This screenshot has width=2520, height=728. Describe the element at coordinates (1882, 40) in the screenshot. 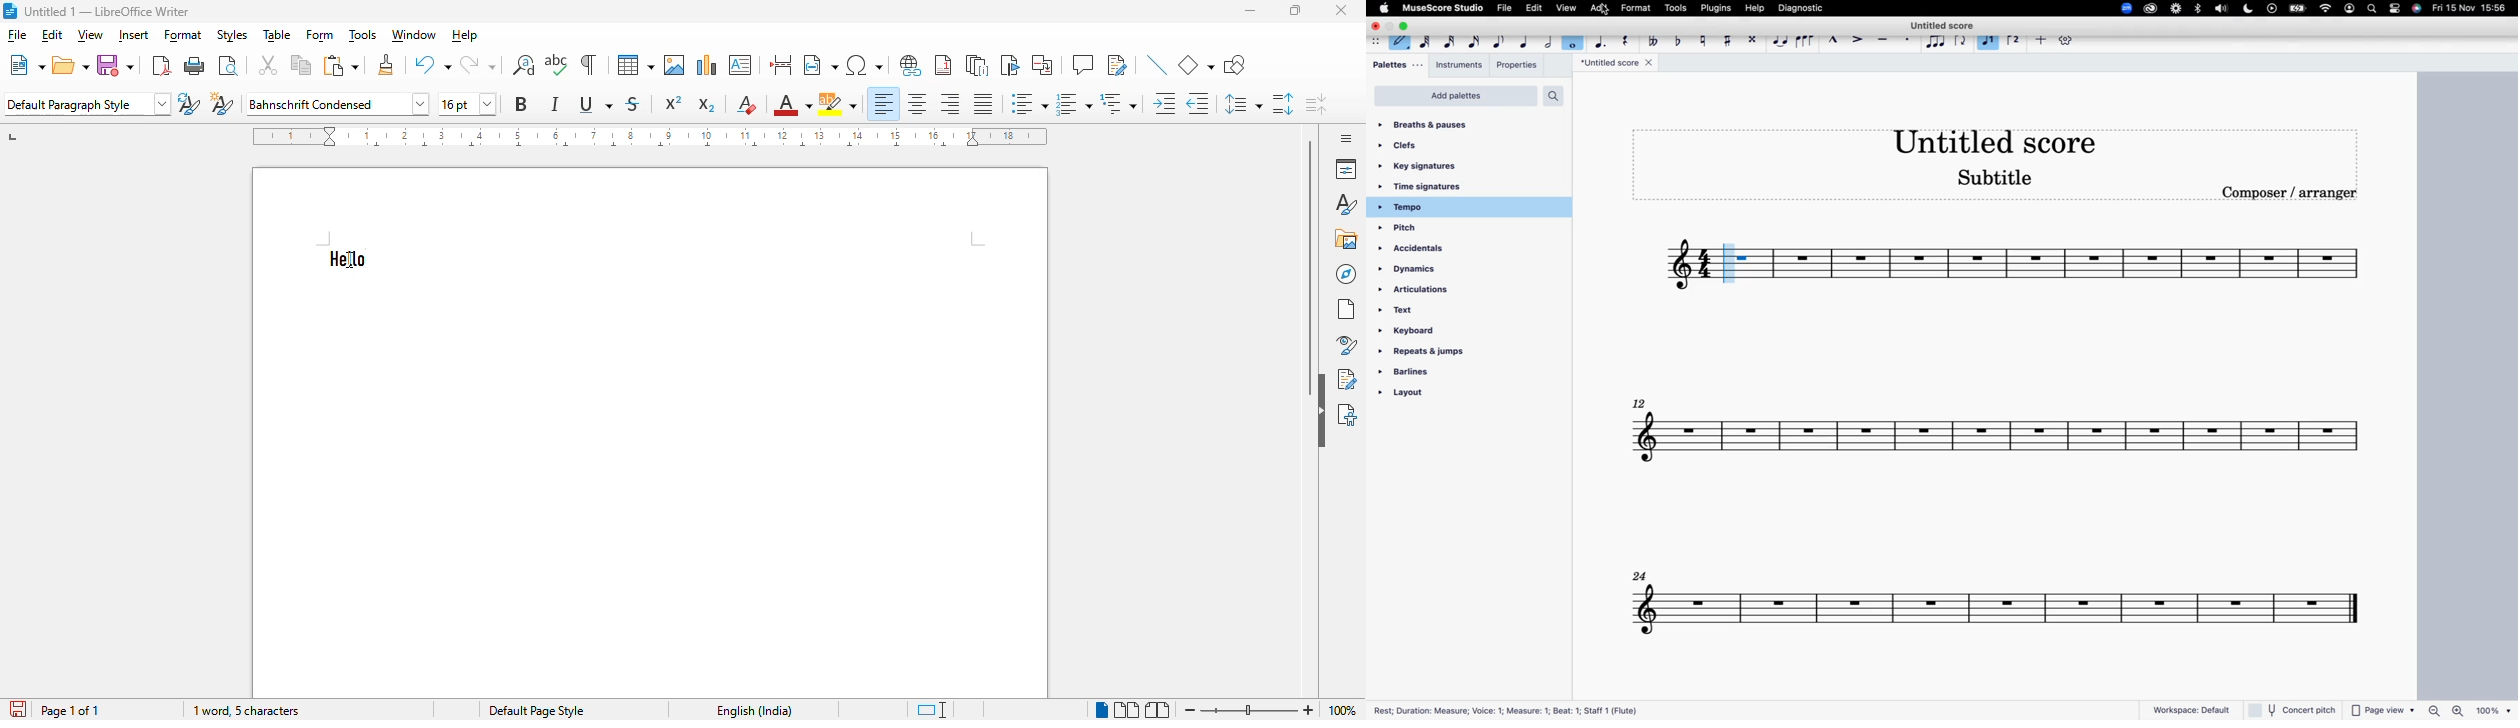

I see `tenuto` at that location.